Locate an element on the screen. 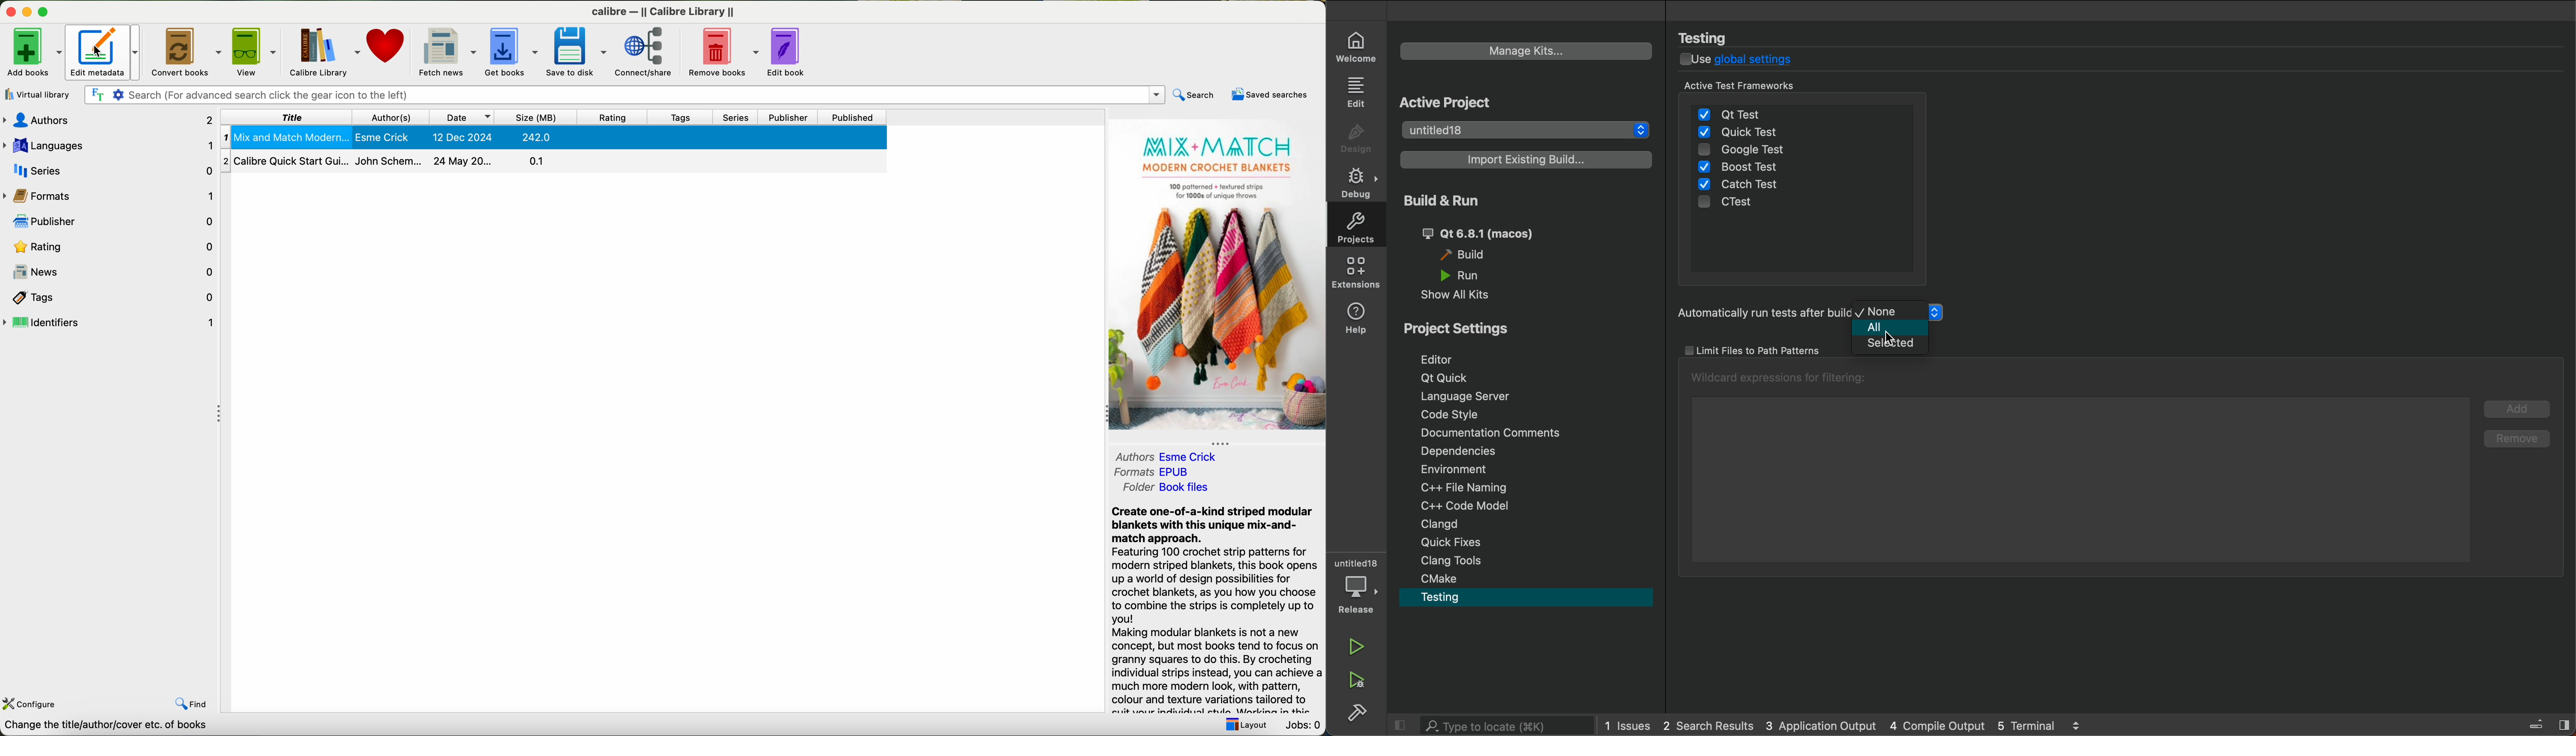  published is located at coordinates (853, 117).